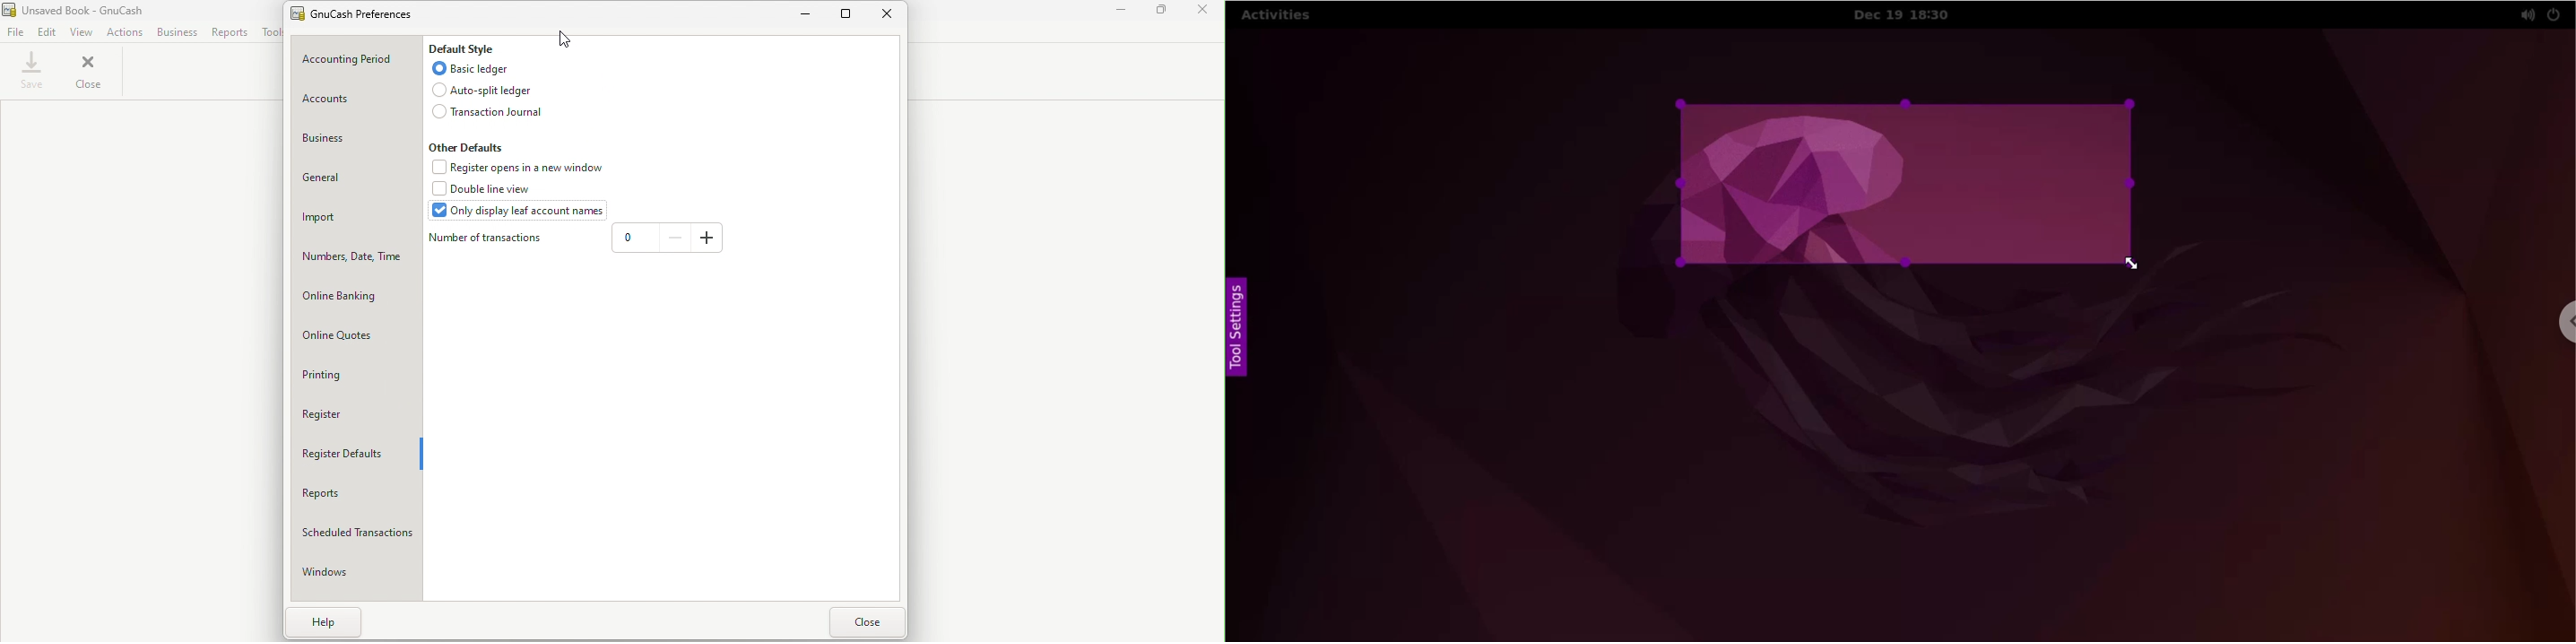 This screenshot has width=2576, height=644. What do you see at coordinates (355, 413) in the screenshot?
I see `Register` at bounding box center [355, 413].